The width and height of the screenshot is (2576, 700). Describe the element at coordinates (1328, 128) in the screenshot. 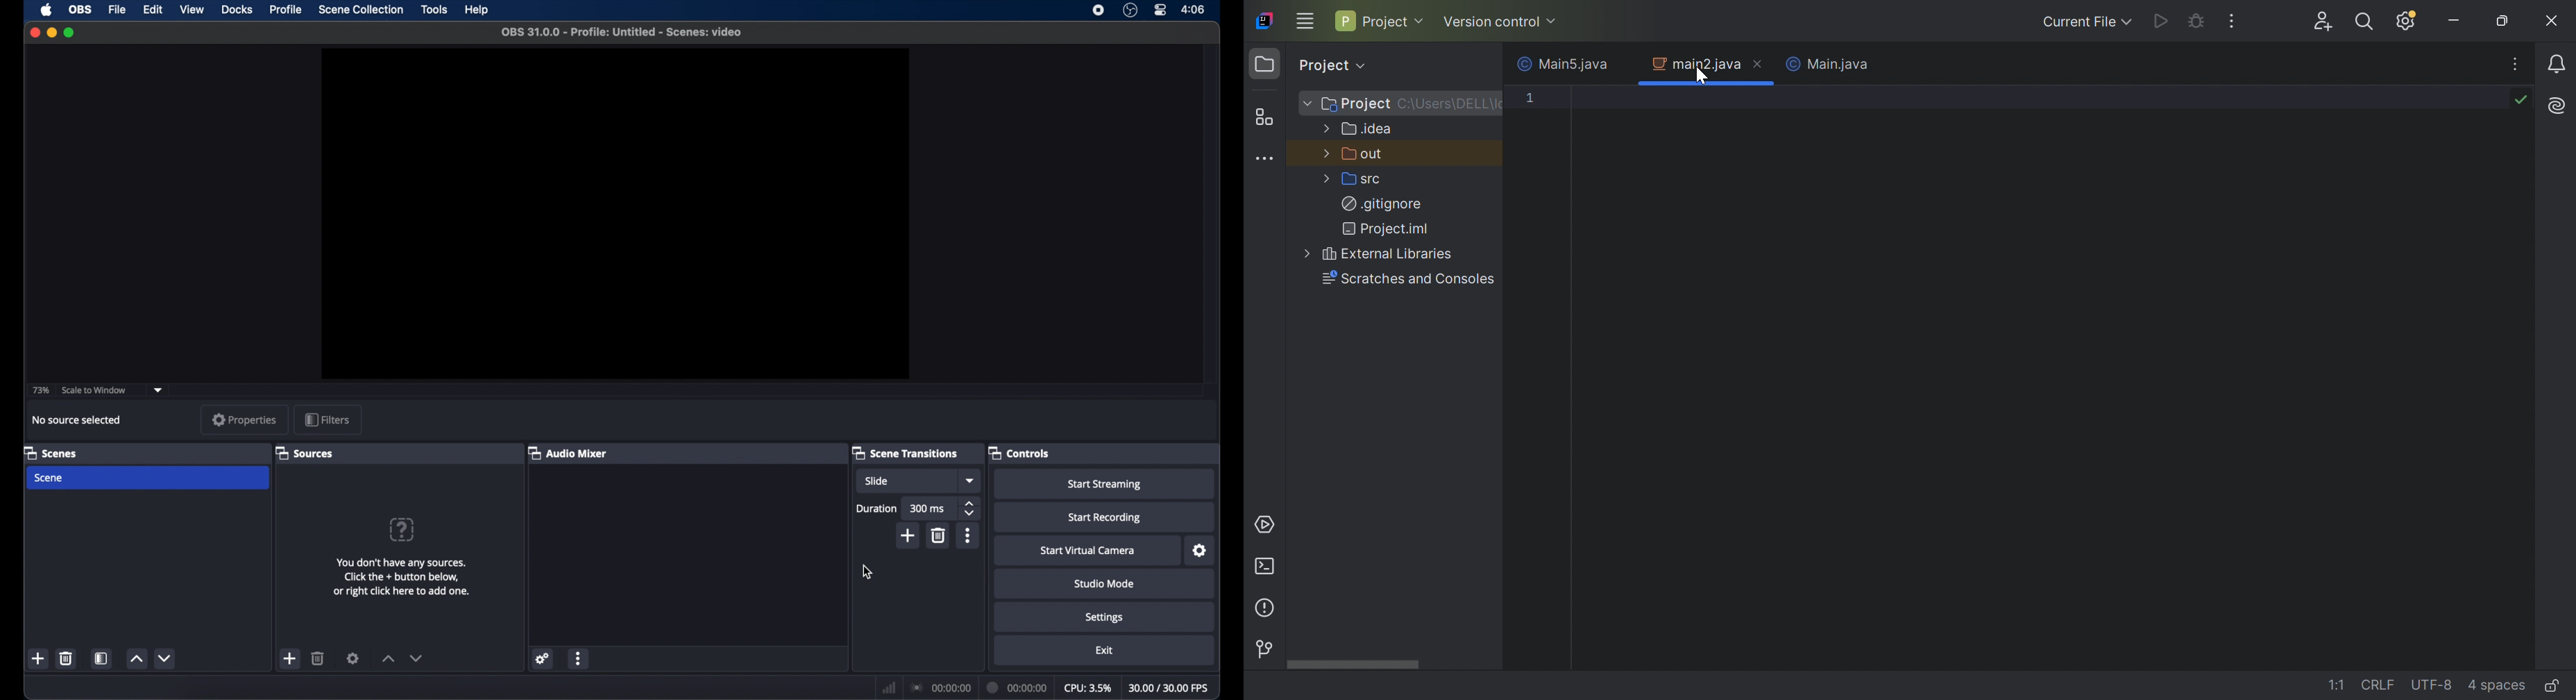

I see `More` at that location.